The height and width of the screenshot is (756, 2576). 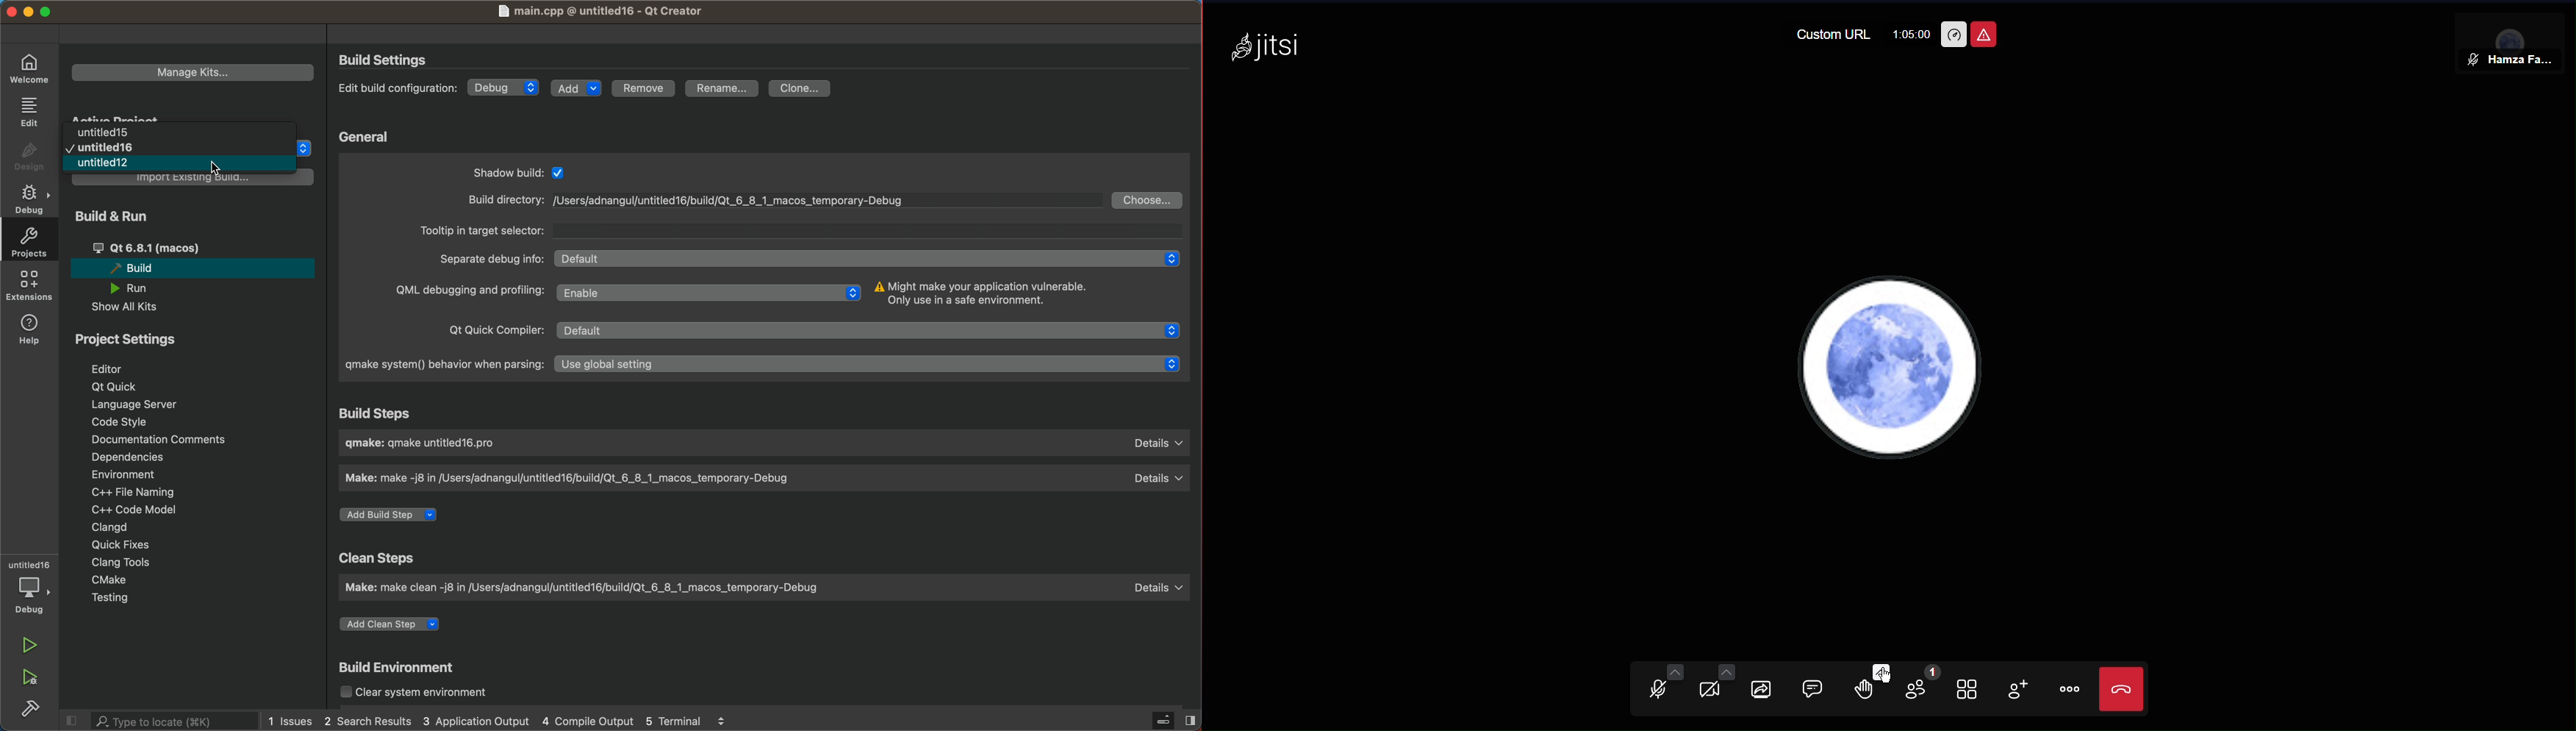 What do you see at coordinates (2068, 689) in the screenshot?
I see `More` at bounding box center [2068, 689].